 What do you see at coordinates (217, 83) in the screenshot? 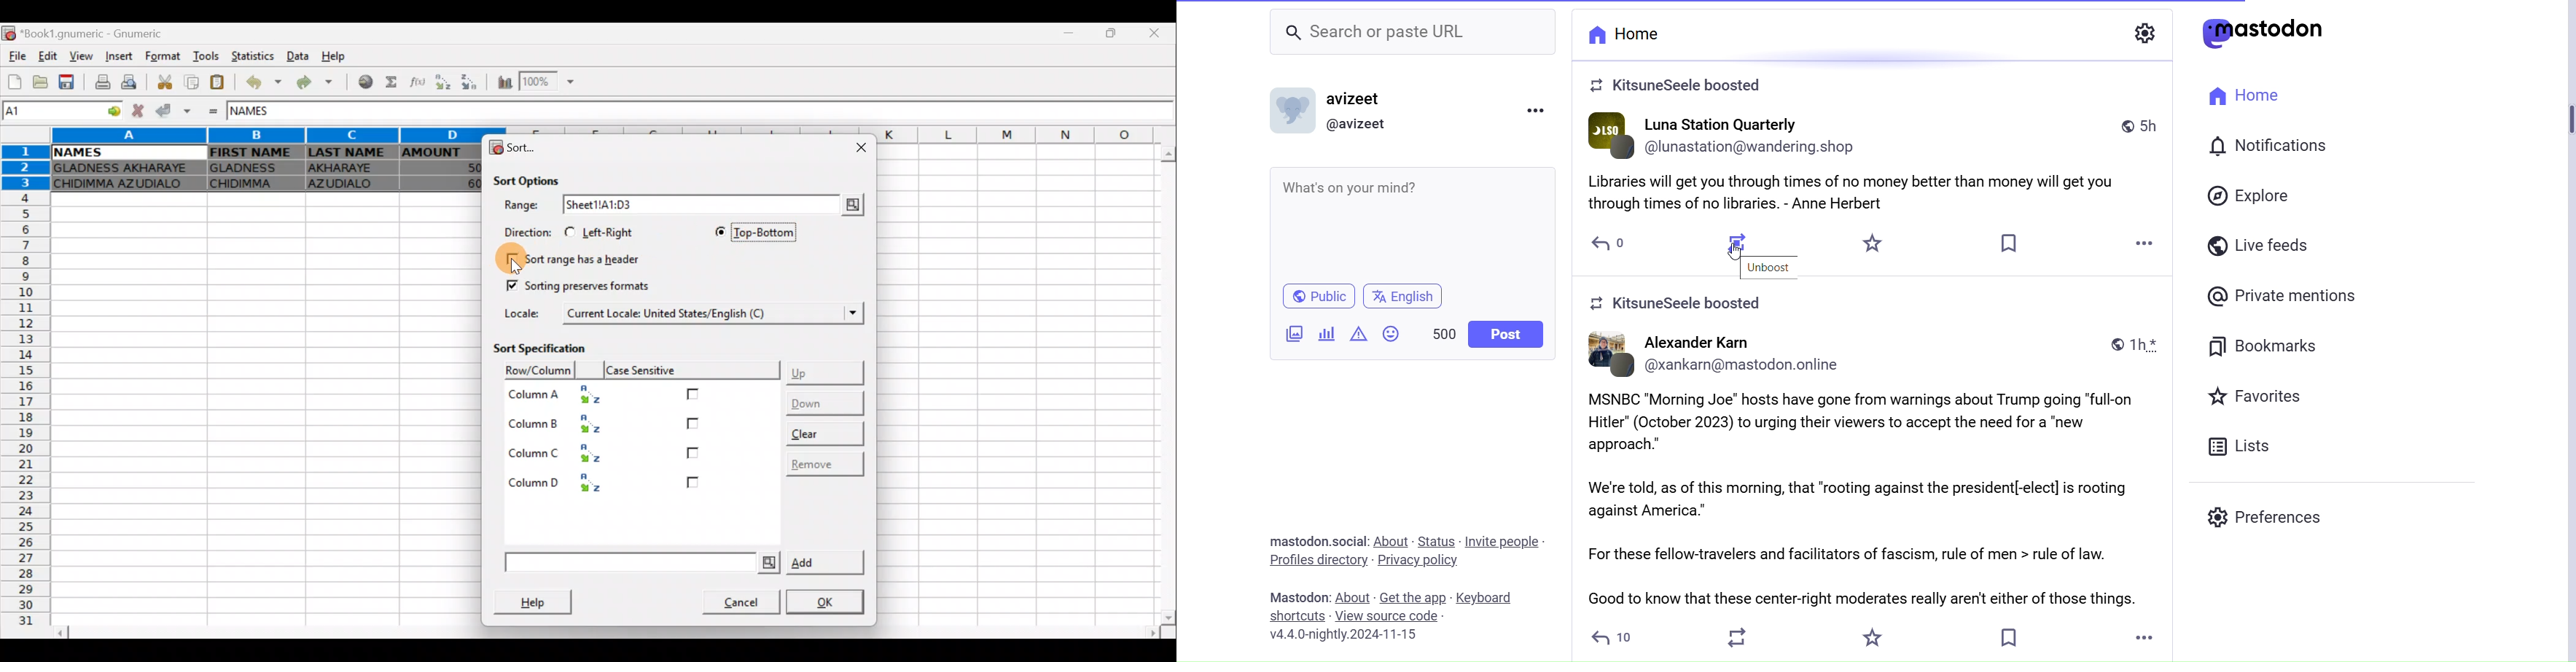
I see `Paste clipboard` at bounding box center [217, 83].